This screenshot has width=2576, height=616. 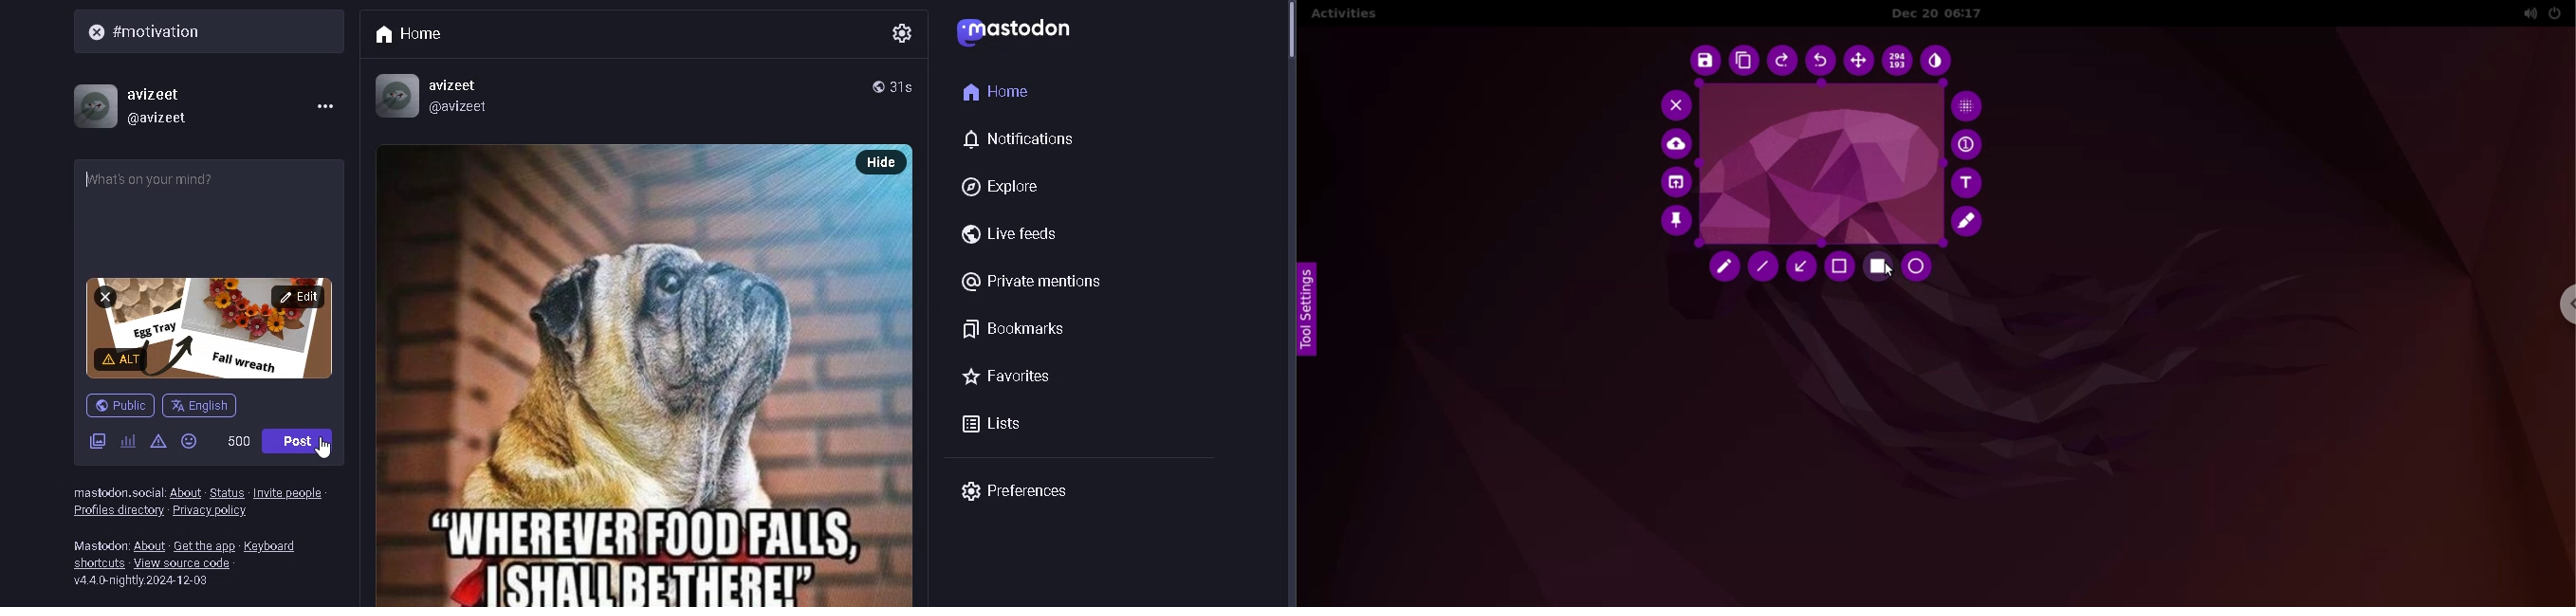 I want to click on select capture area, so click(x=1819, y=165).